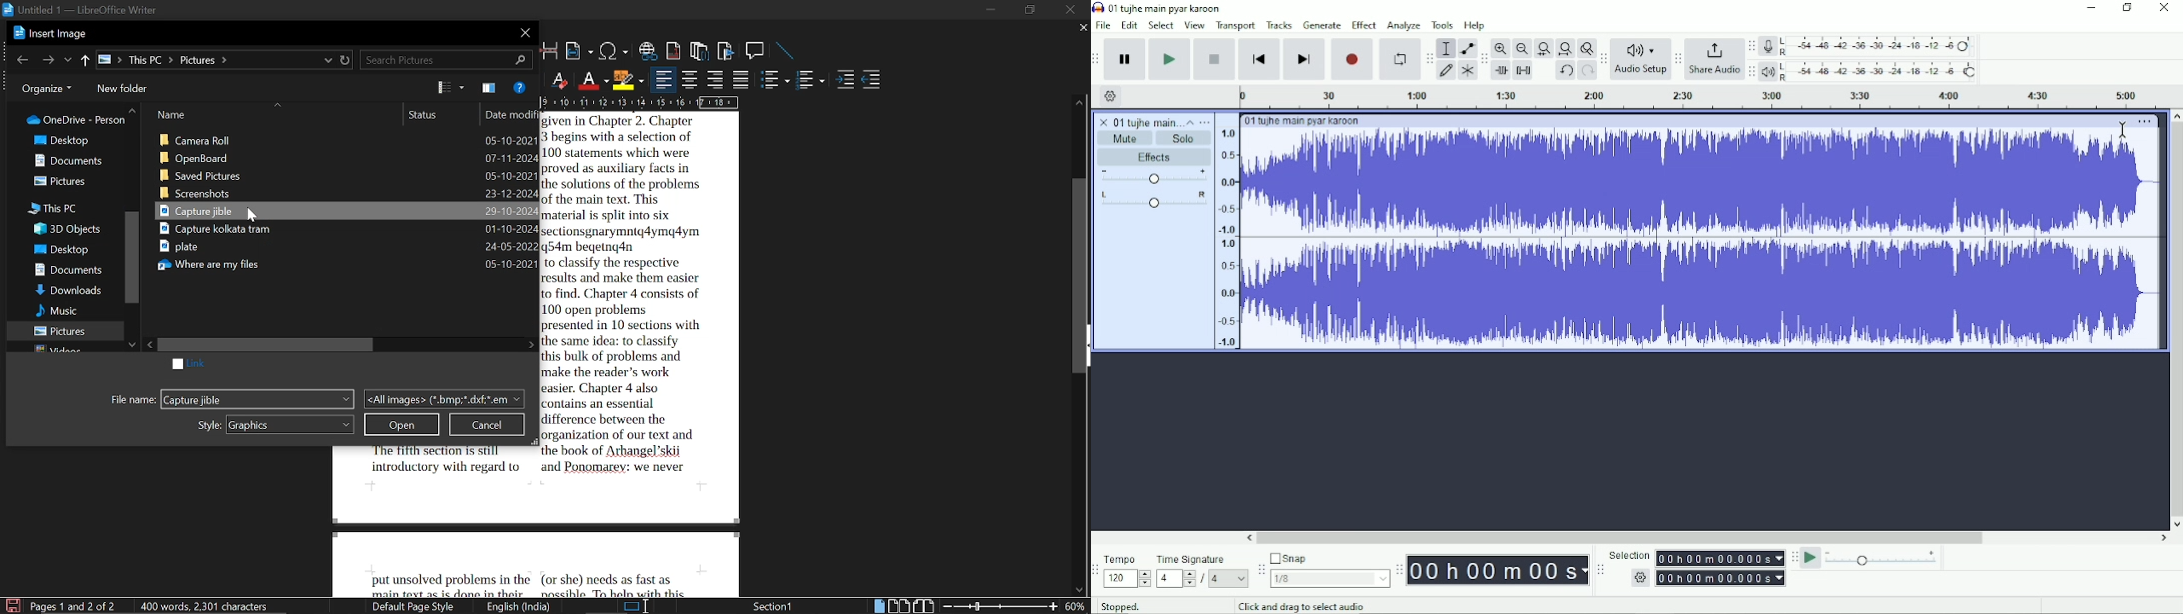  What do you see at coordinates (50, 32) in the screenshot?
I see `Insert image` at bounding box center [50, 32].